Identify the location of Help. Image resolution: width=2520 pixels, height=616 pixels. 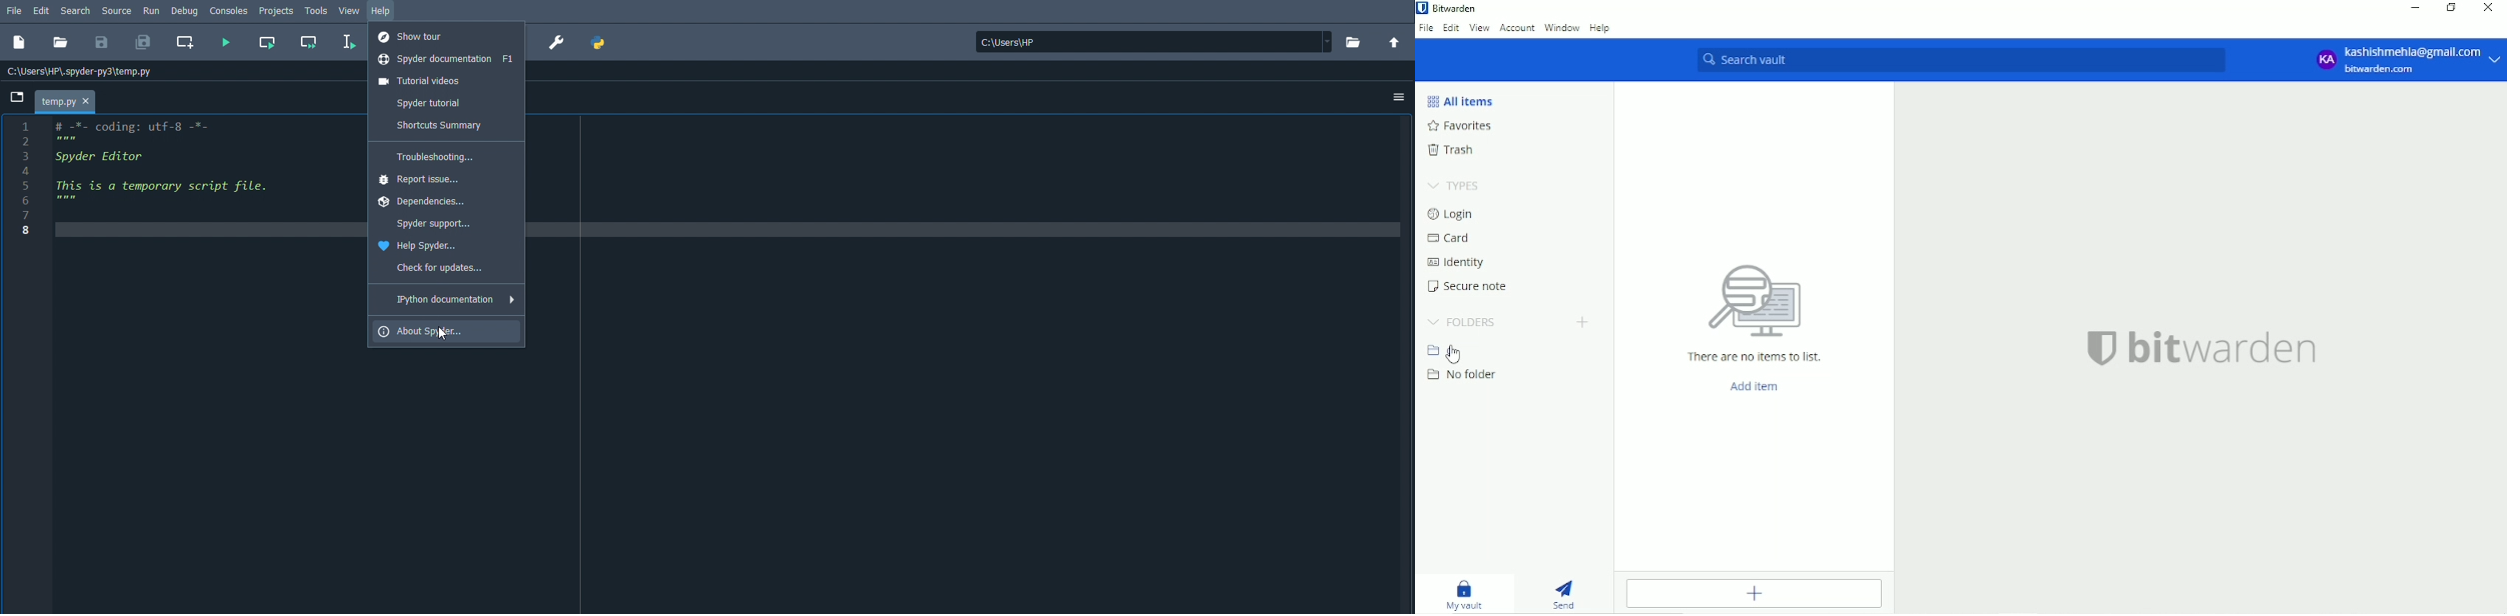
(1602, 28).